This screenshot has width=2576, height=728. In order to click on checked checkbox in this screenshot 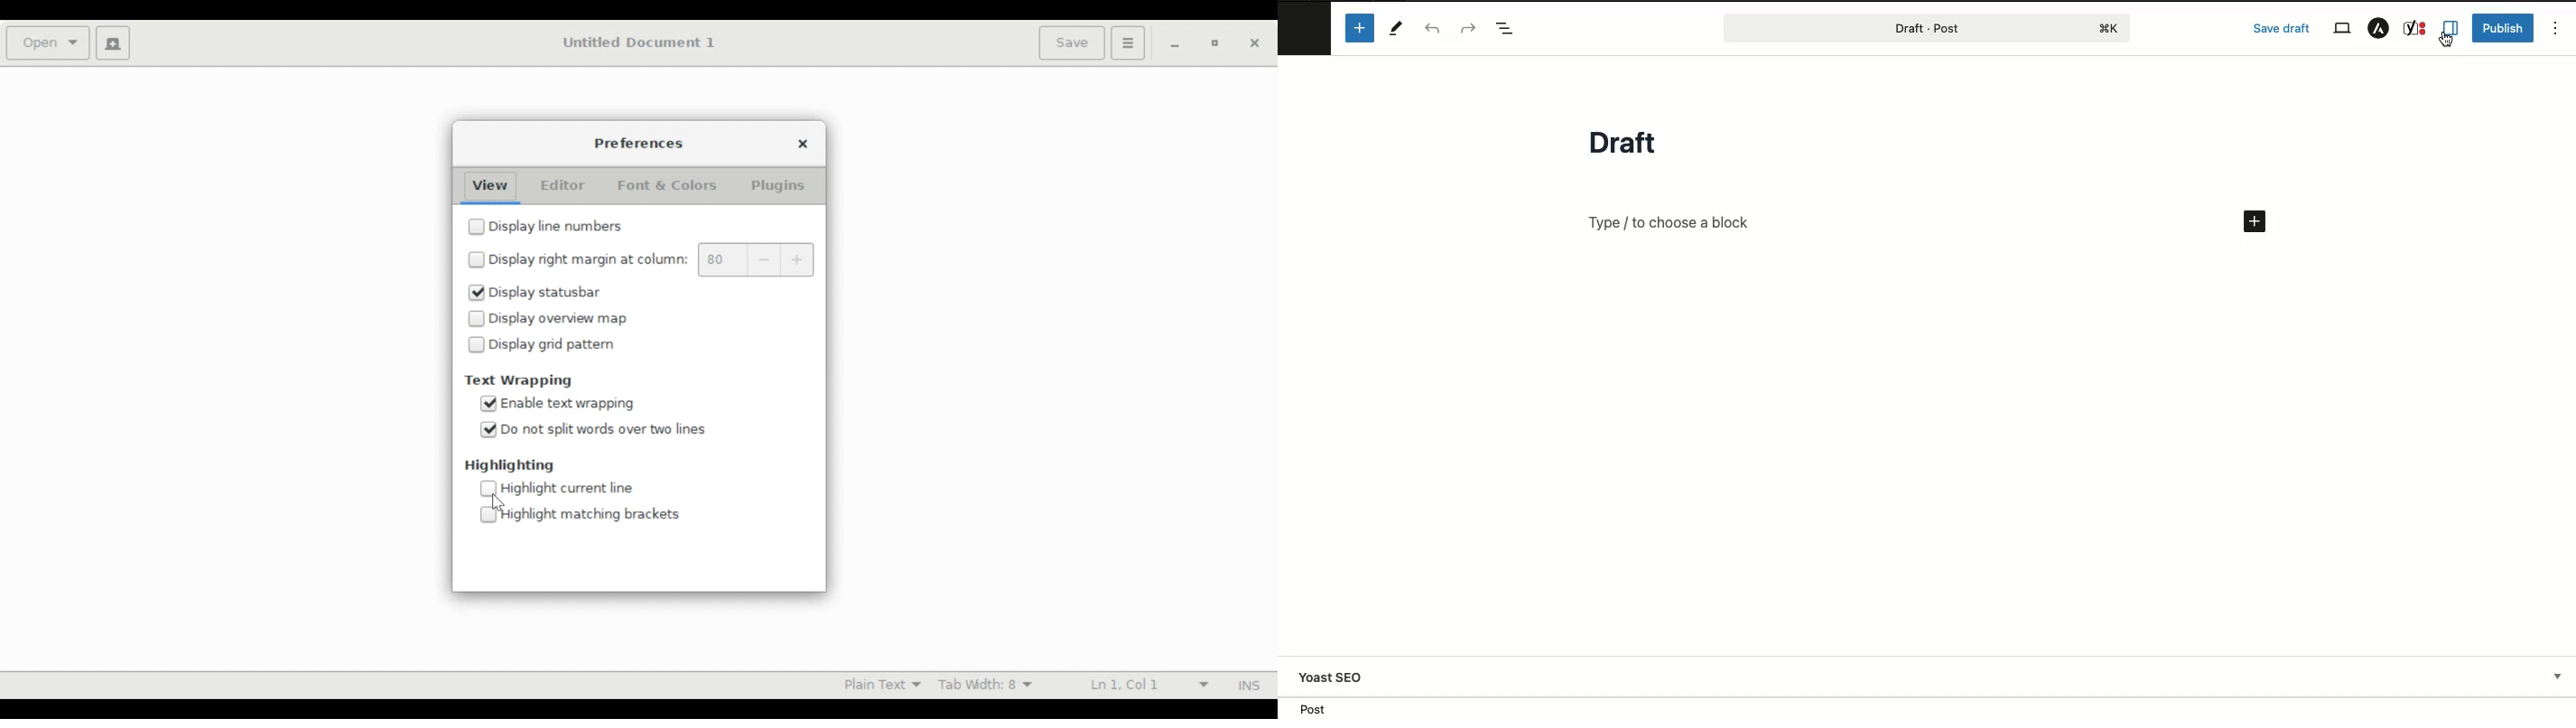, I will do `click(487, 429)`.